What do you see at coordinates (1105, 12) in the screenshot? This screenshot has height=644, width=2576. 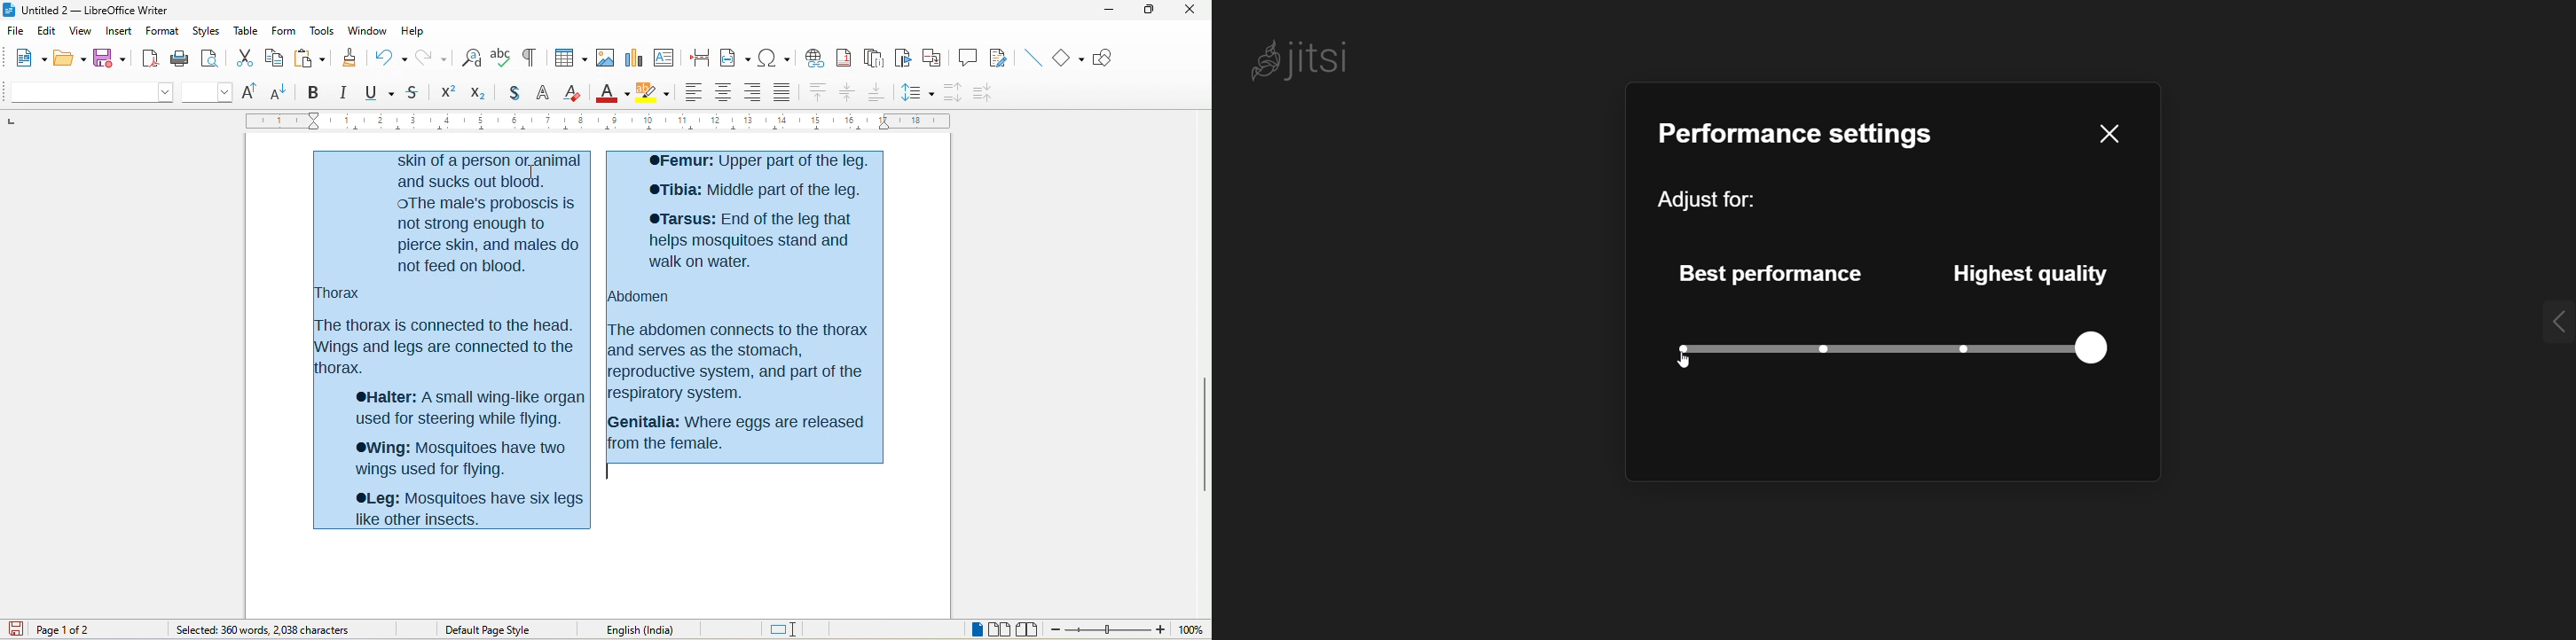 I see `minimize` at bounding box center [1105, 12].